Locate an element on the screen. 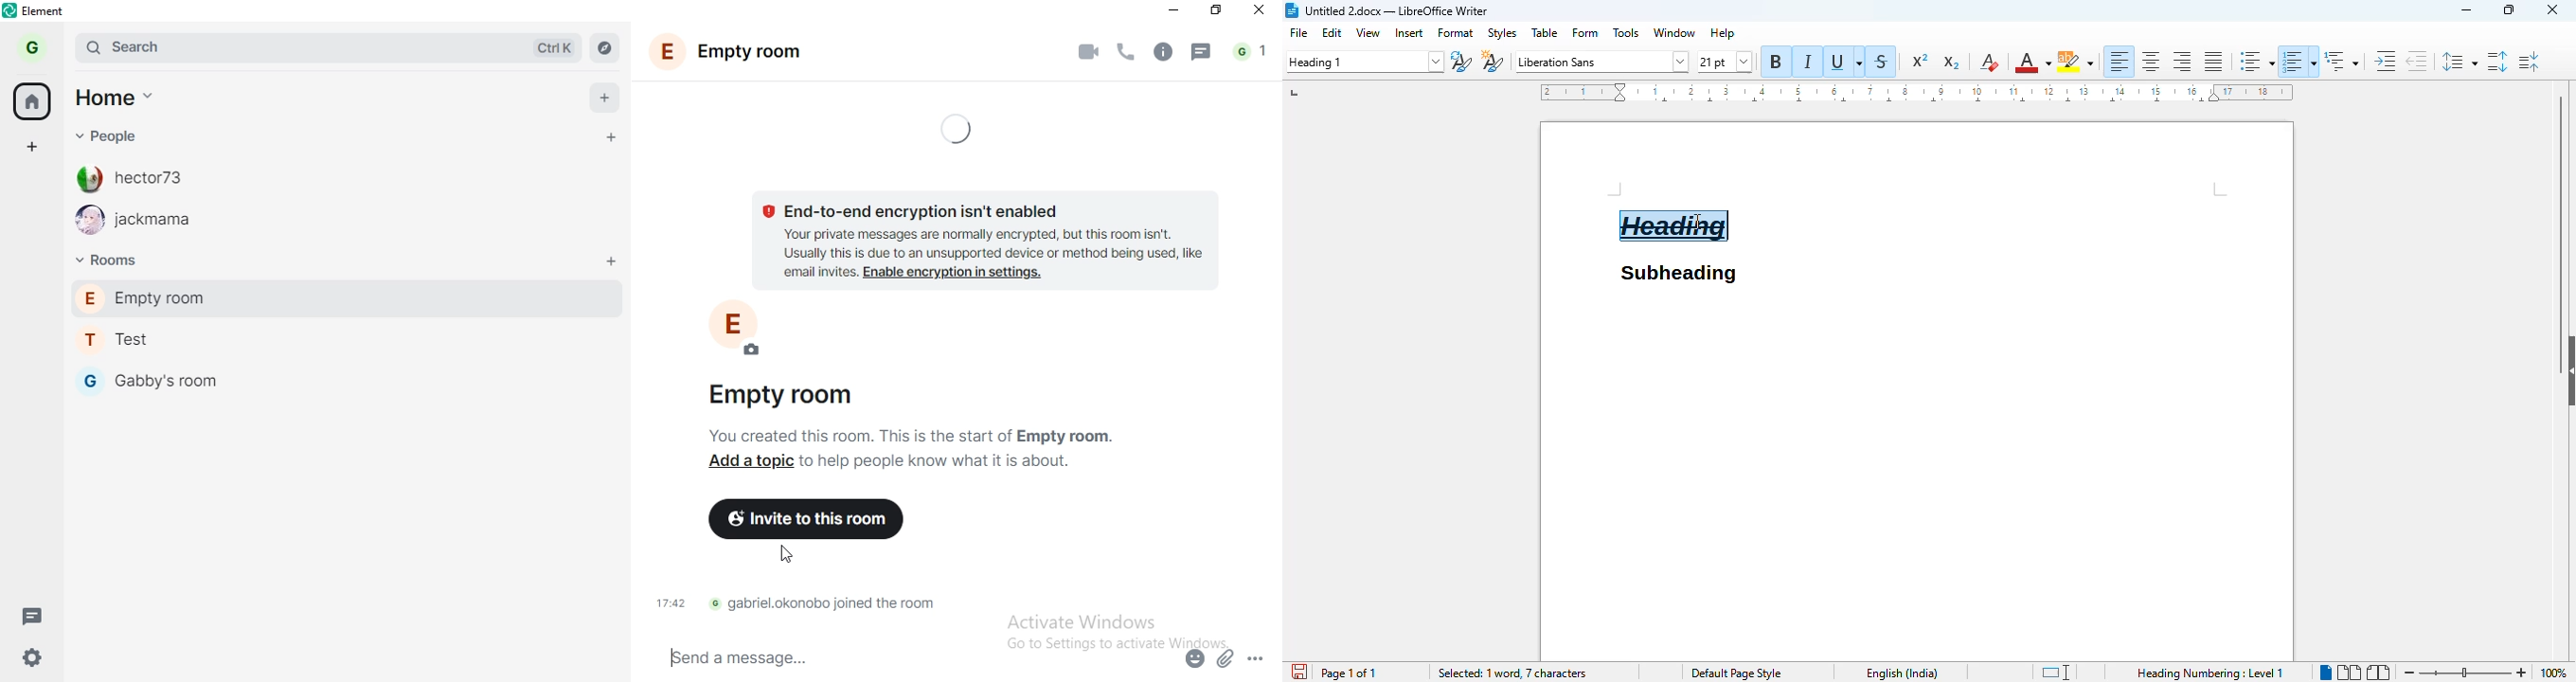 The width and height of the screenshot is (2576, 700). help is located at coordinates (1722, 32).